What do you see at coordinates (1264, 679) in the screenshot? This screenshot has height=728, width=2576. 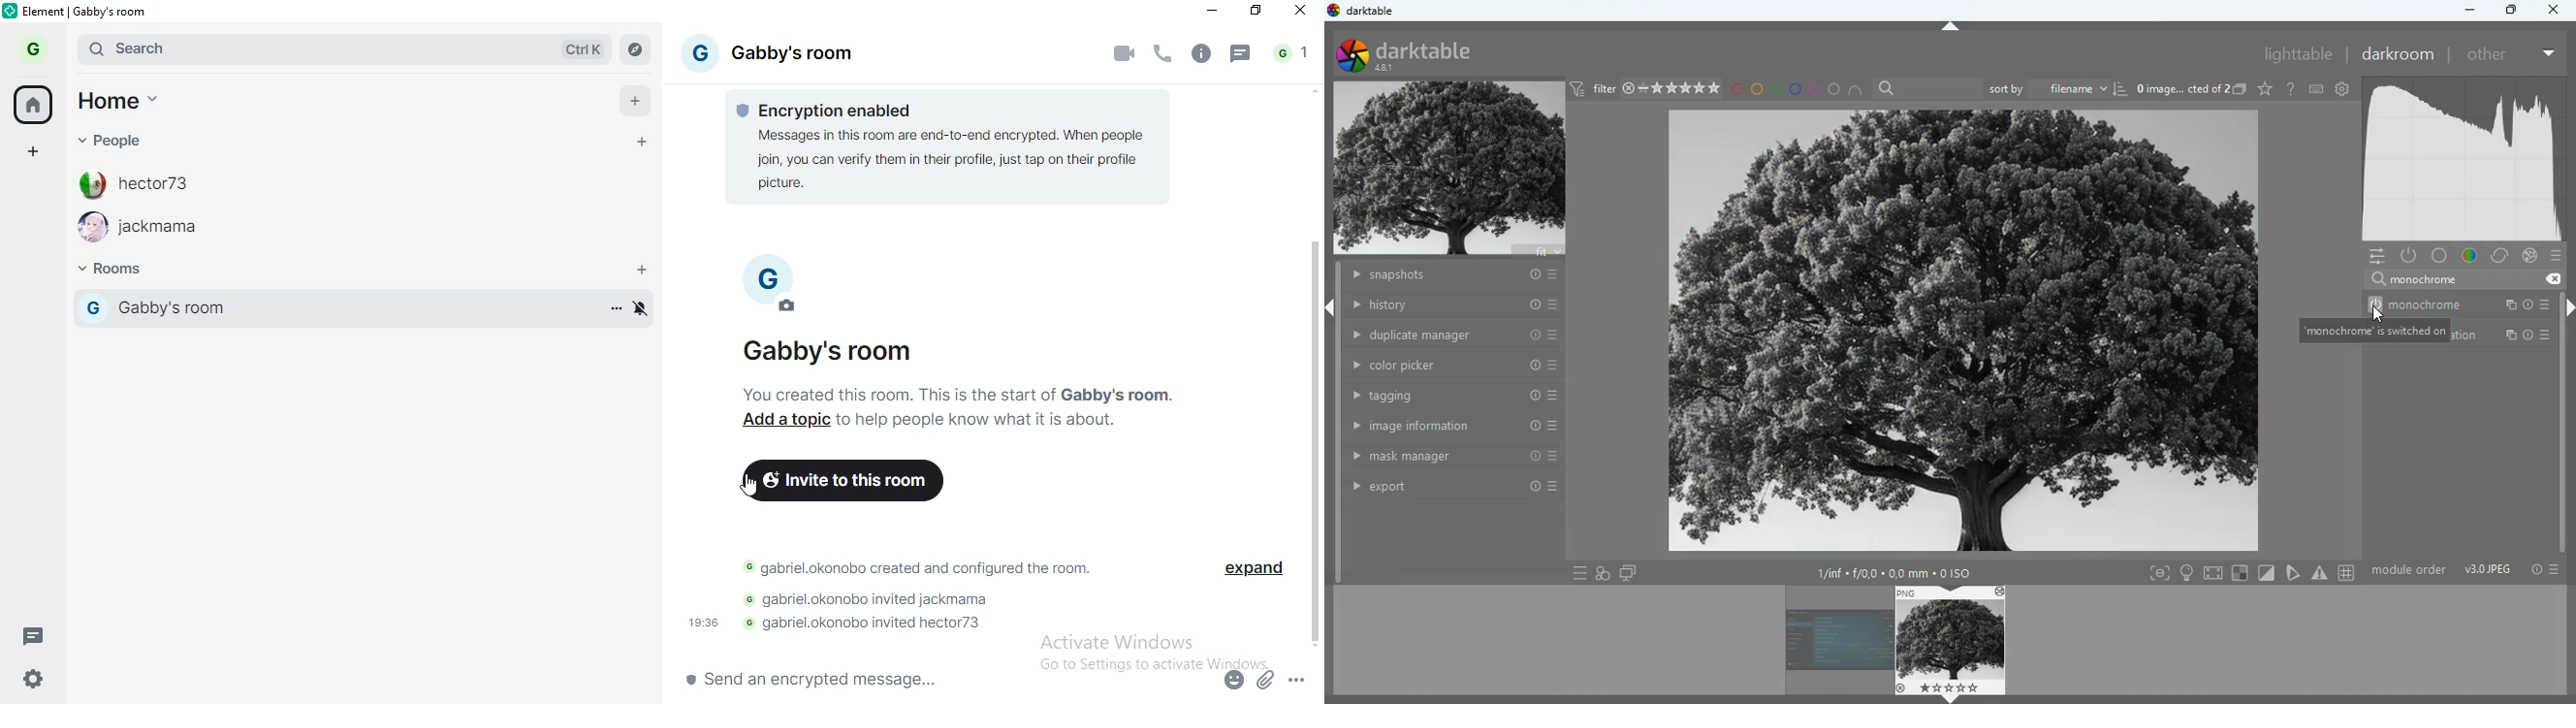 I see `attachment` at bounding box center [1264, 679].